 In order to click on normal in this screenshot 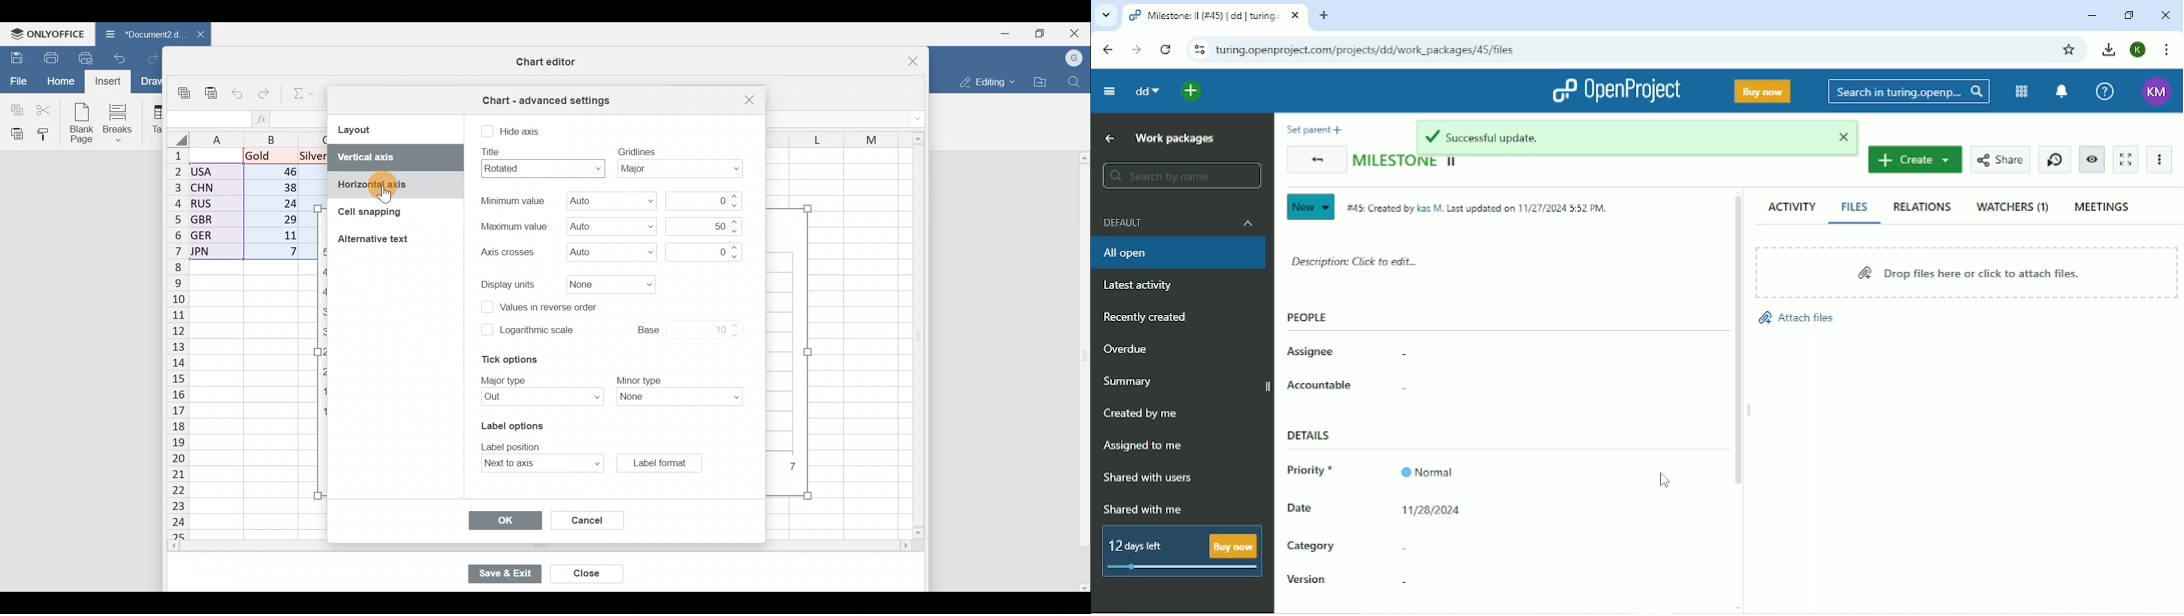, I will do `click(1431, 467)`.